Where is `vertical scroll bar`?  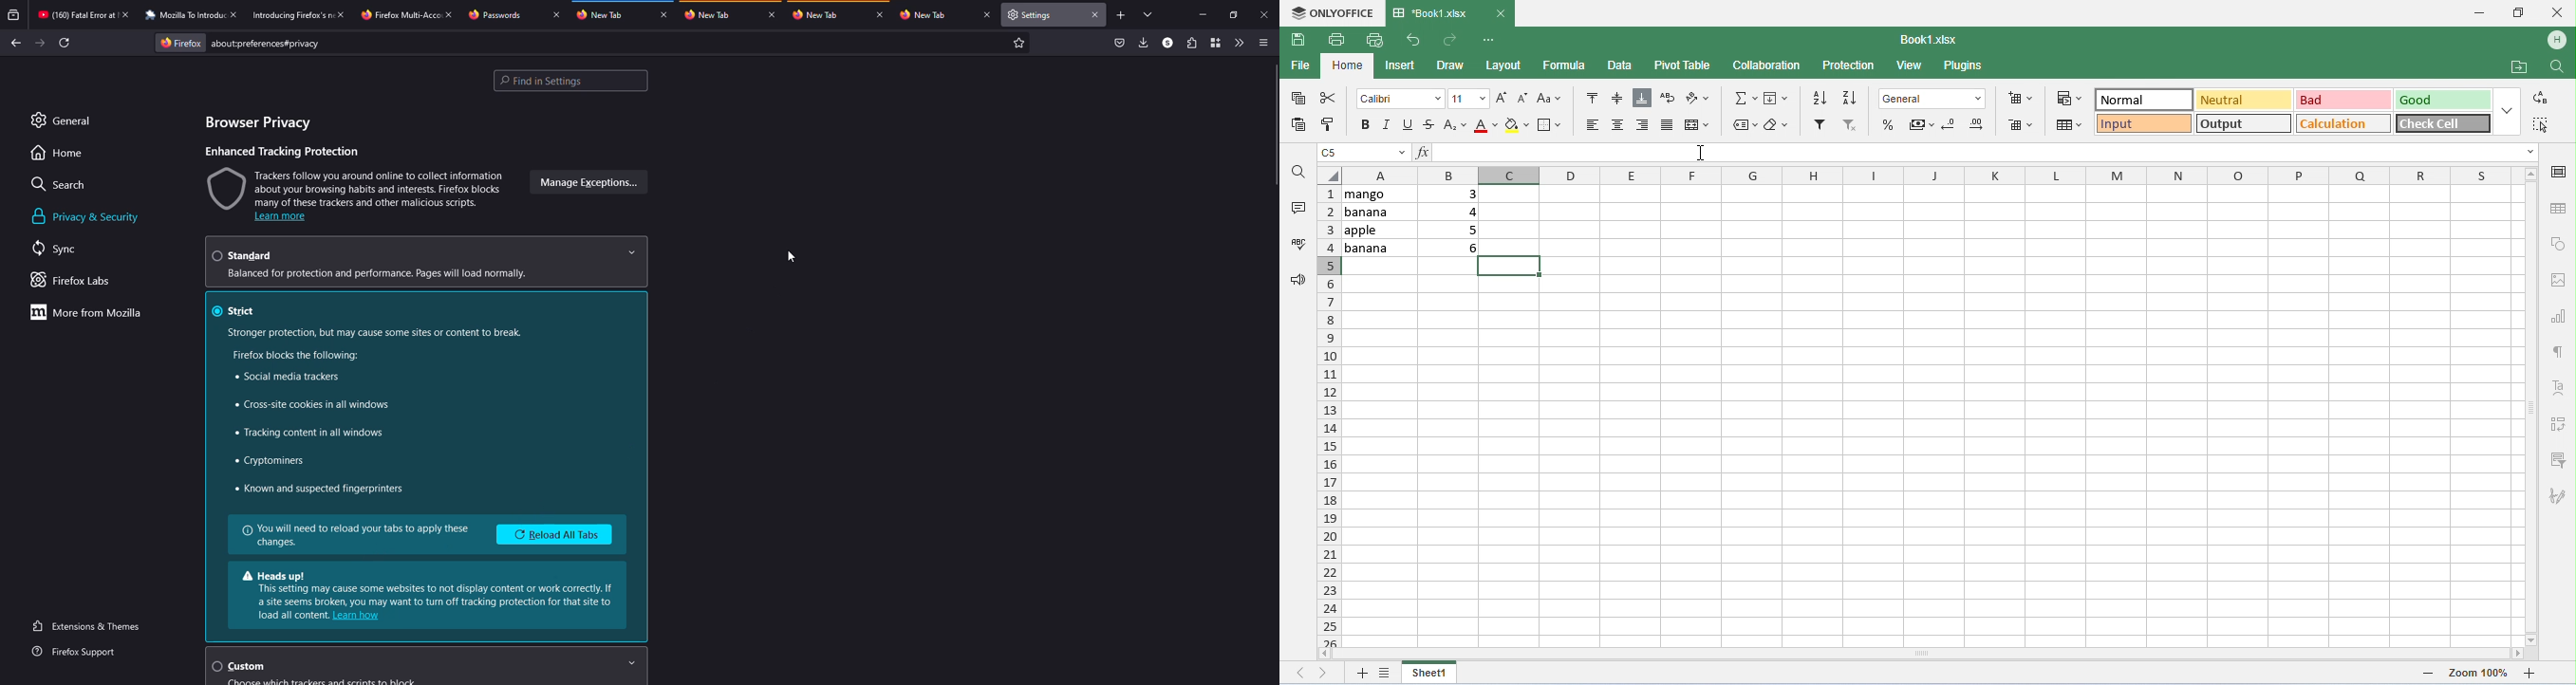 vertical scroll bar is located at coordinates (2530, 405).